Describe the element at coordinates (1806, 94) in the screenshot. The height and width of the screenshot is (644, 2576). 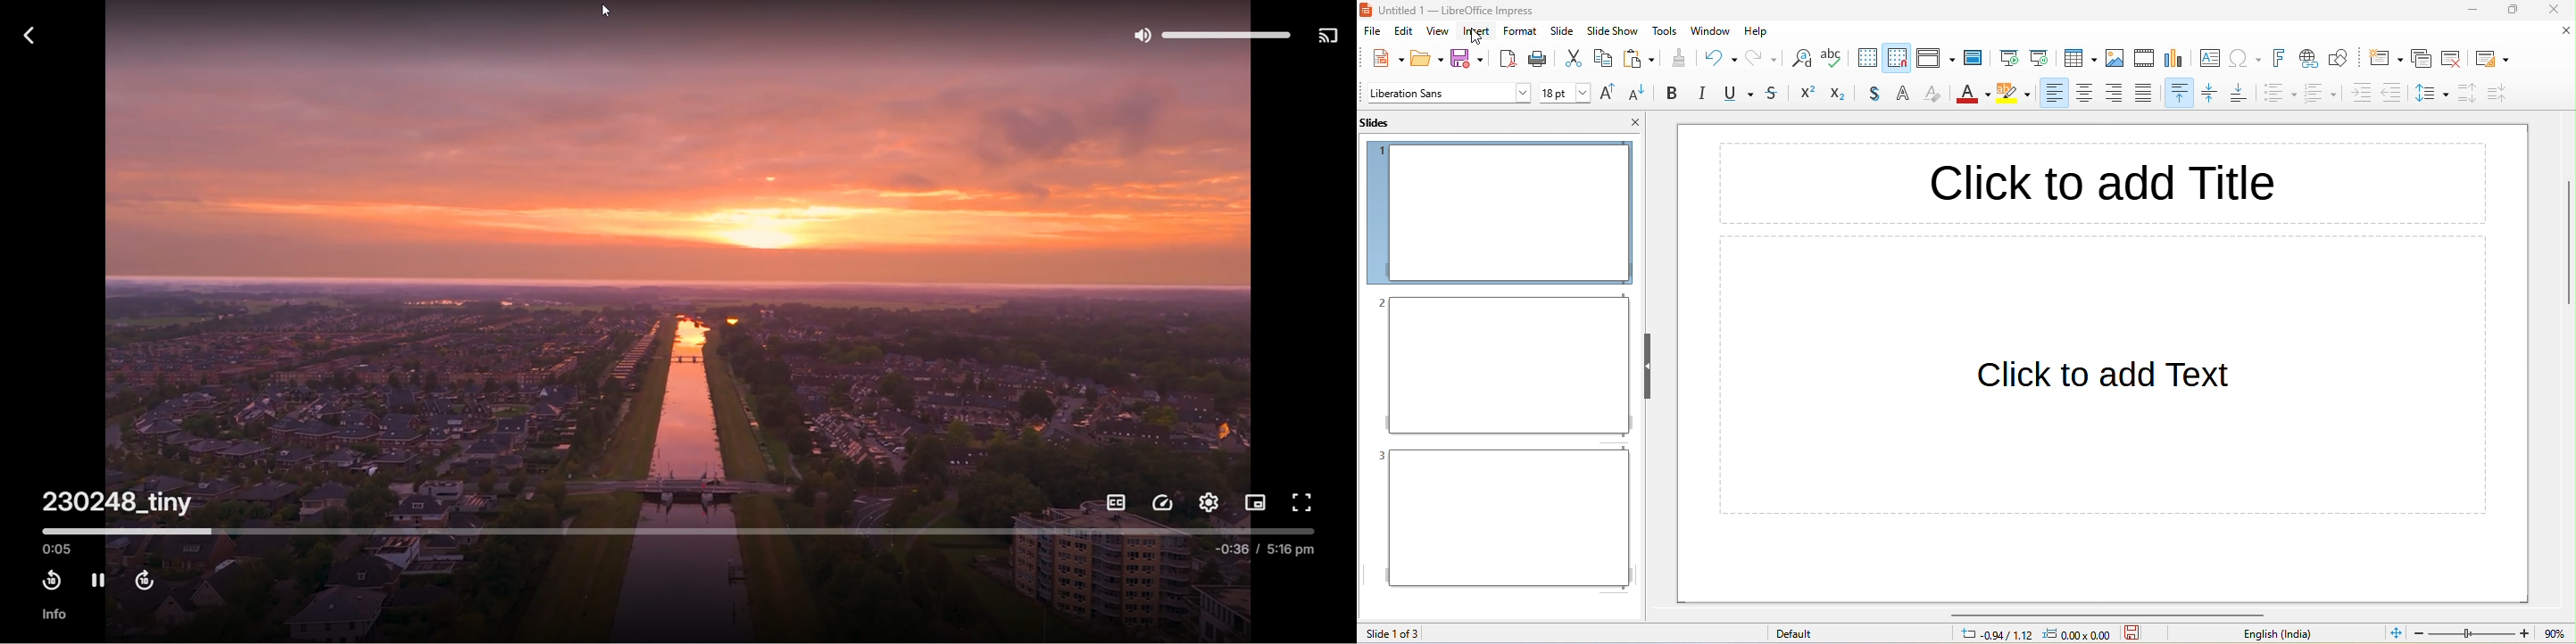
I see `superscript` at that location.